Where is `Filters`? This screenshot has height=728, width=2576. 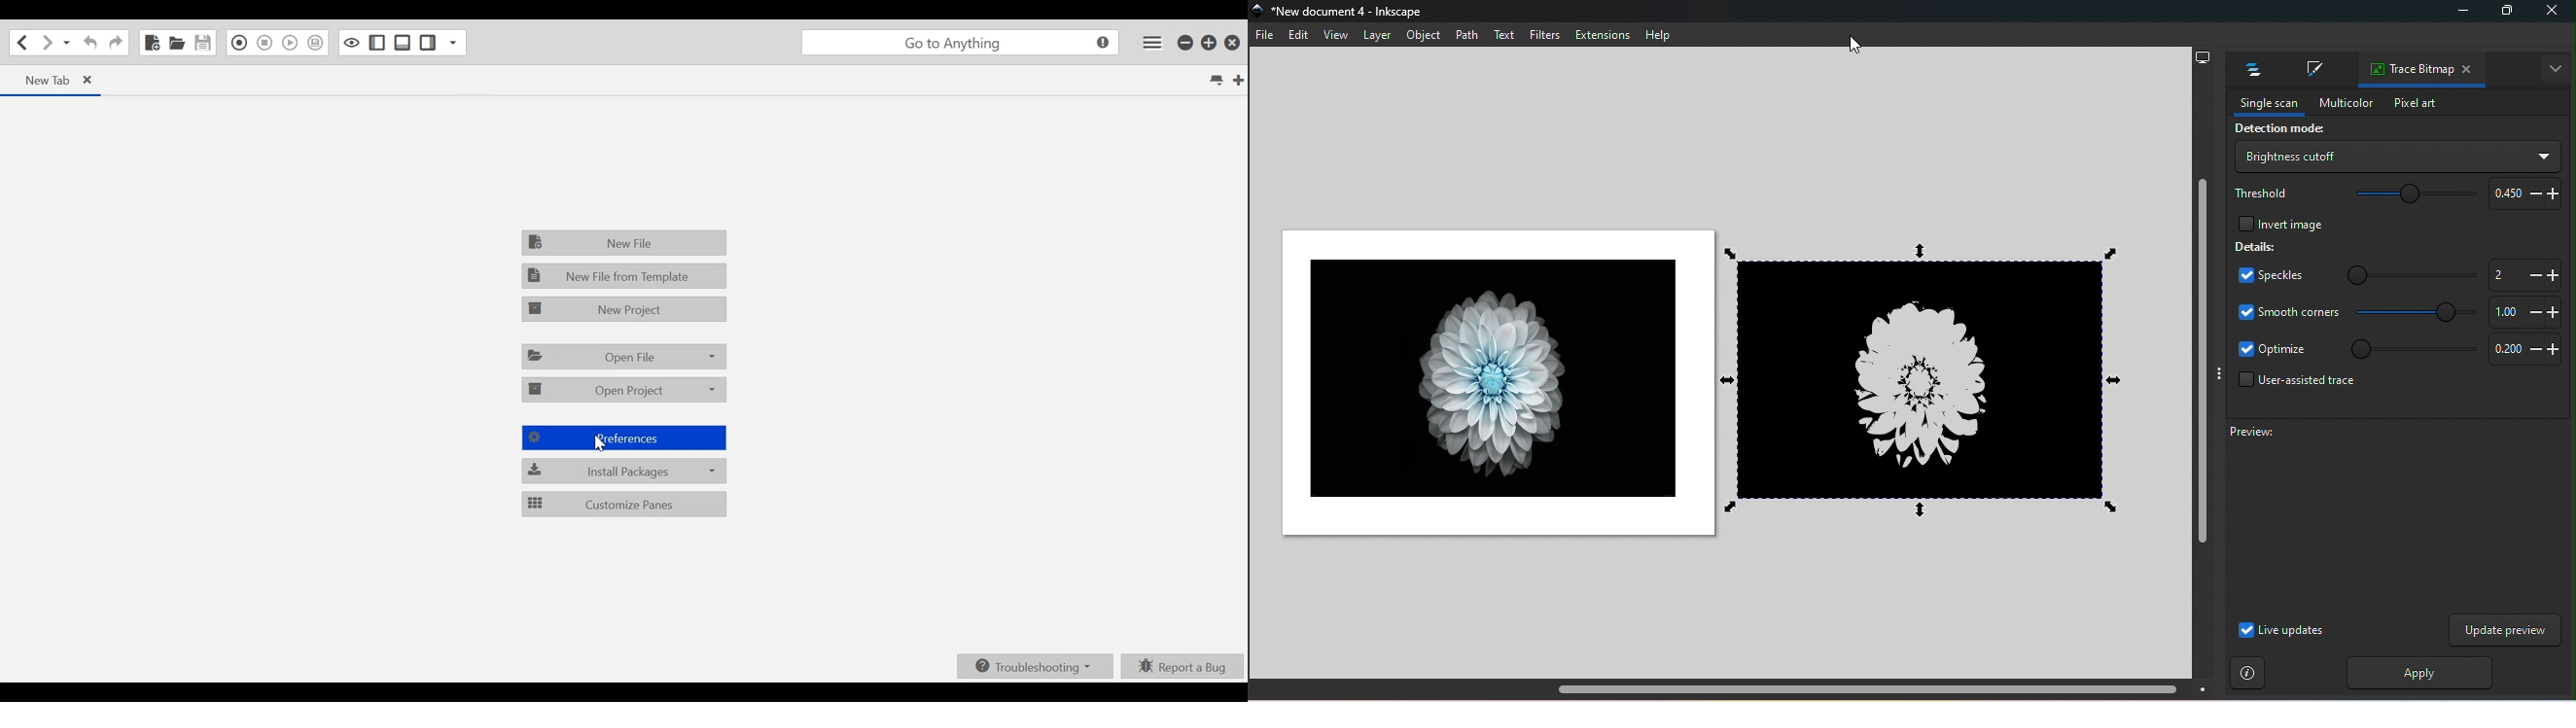
Filters is located at coordinates (1543, 34).